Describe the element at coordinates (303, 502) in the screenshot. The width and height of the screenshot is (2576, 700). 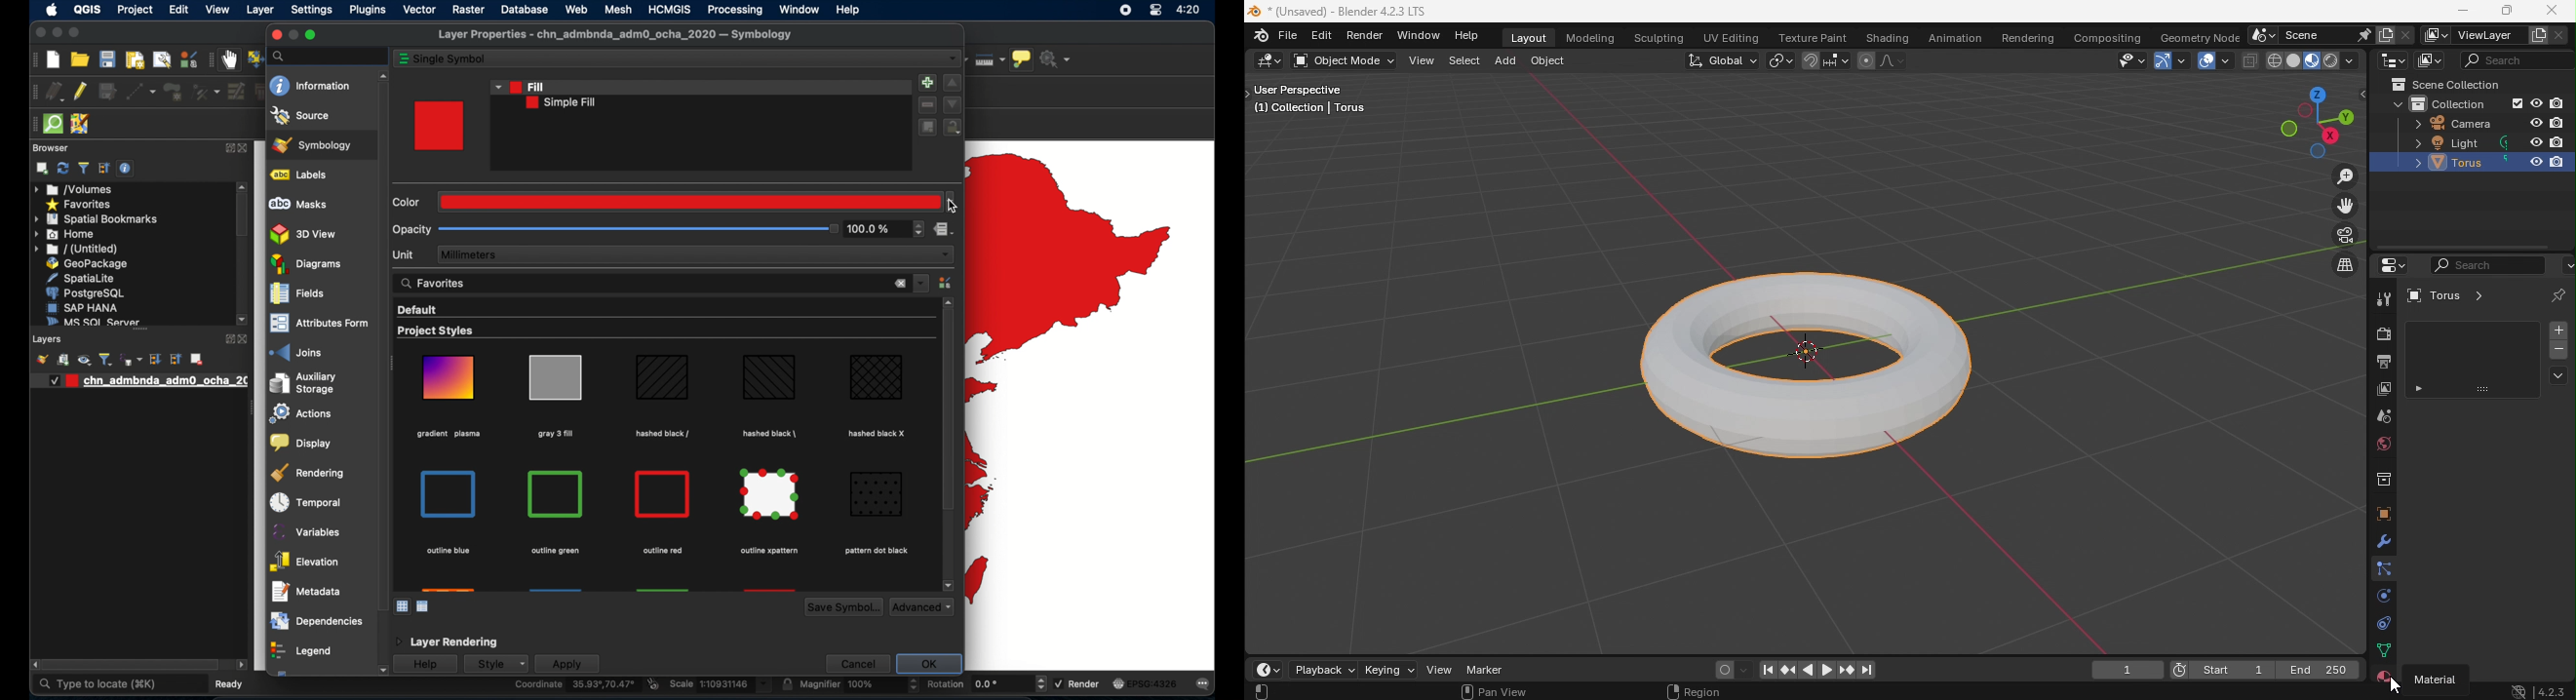
I see `temporal` at that location.